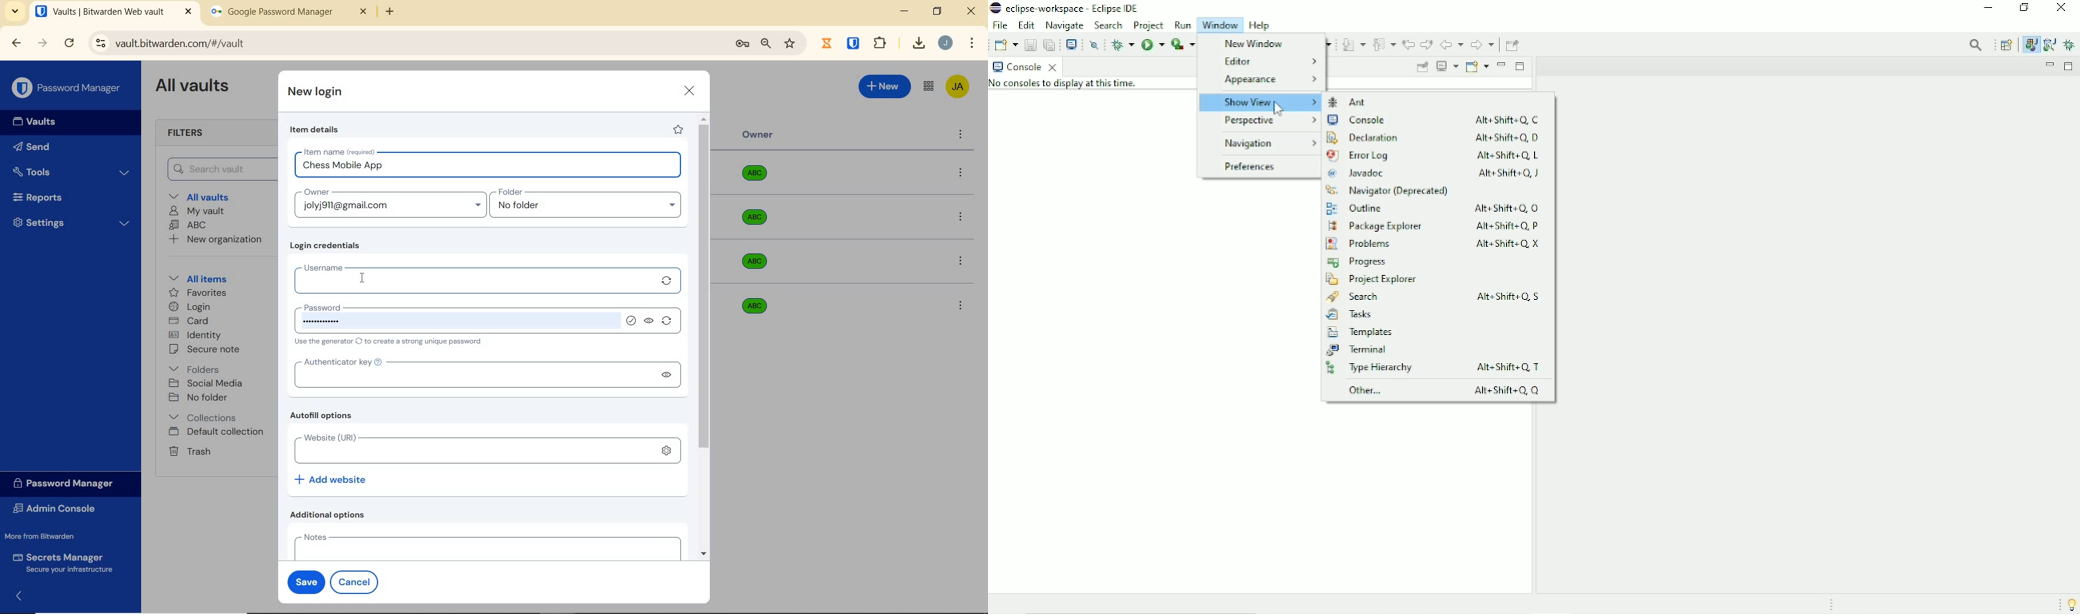 Image resolution: width=2100 pixels, height=616 pixels. What do you see at coordinates (24, 596) in the screenshot?
I see `close sidebar` at bounding box center [24, 596].